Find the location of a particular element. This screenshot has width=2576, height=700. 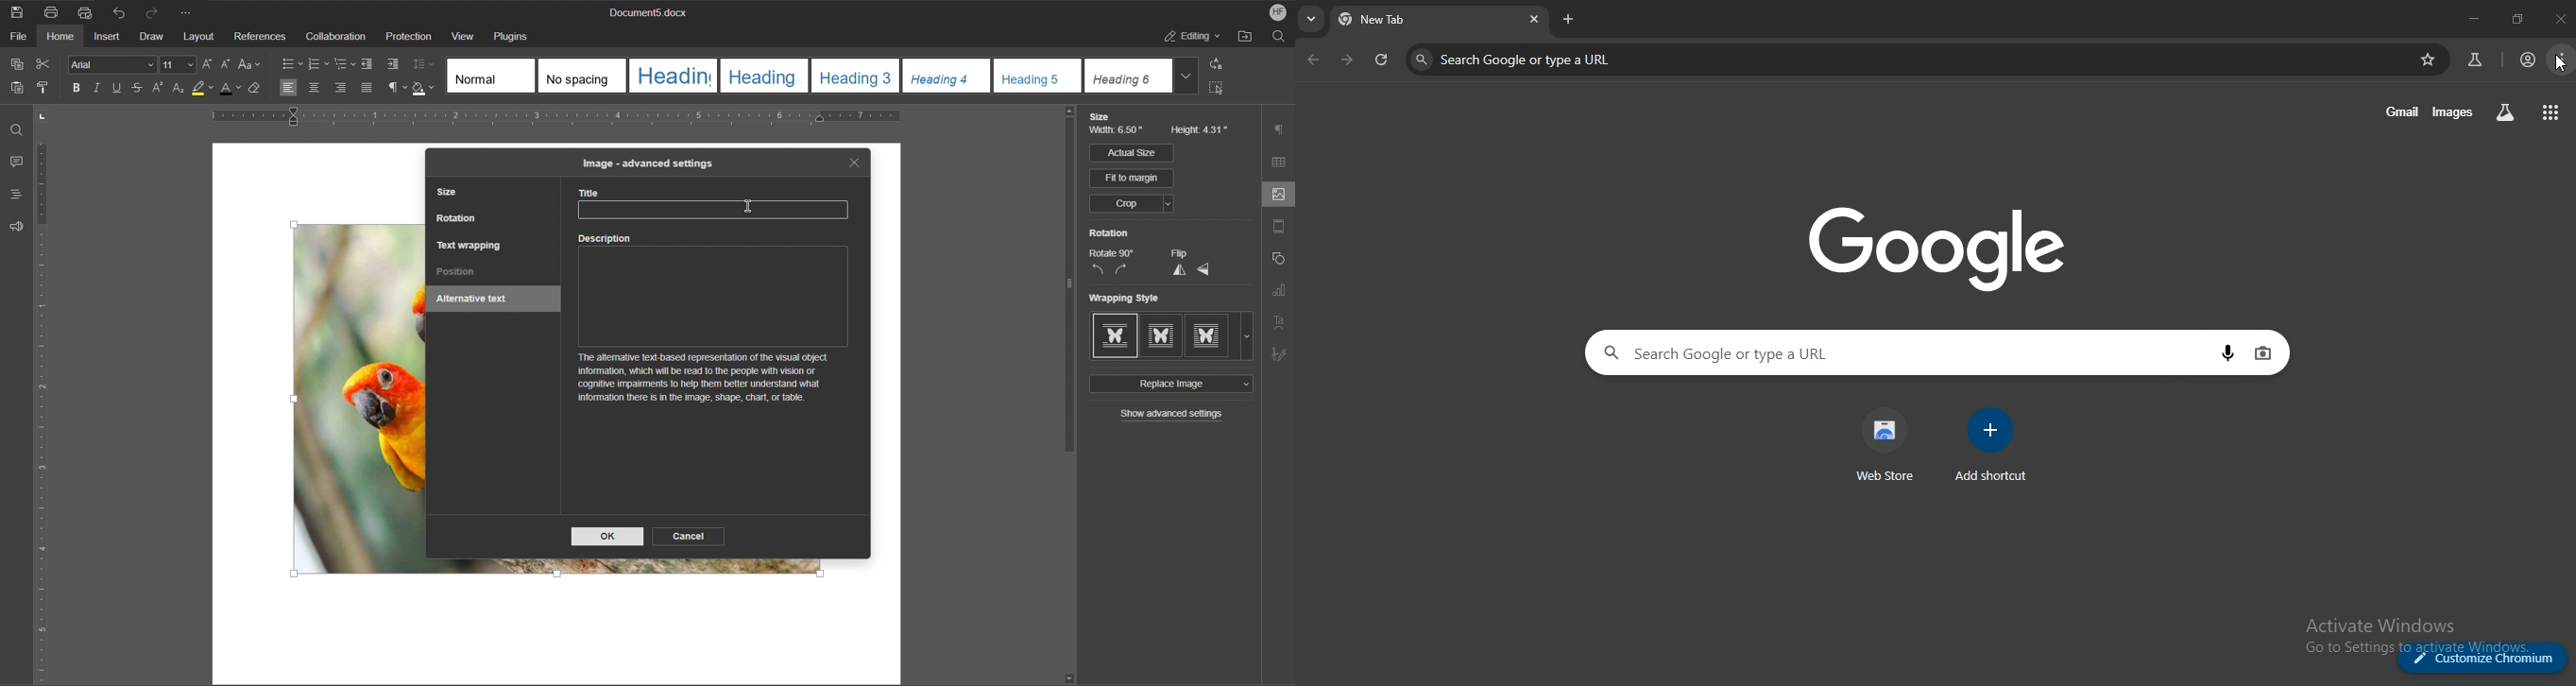

Image - advanced settings is located at coordinates (647, 163).